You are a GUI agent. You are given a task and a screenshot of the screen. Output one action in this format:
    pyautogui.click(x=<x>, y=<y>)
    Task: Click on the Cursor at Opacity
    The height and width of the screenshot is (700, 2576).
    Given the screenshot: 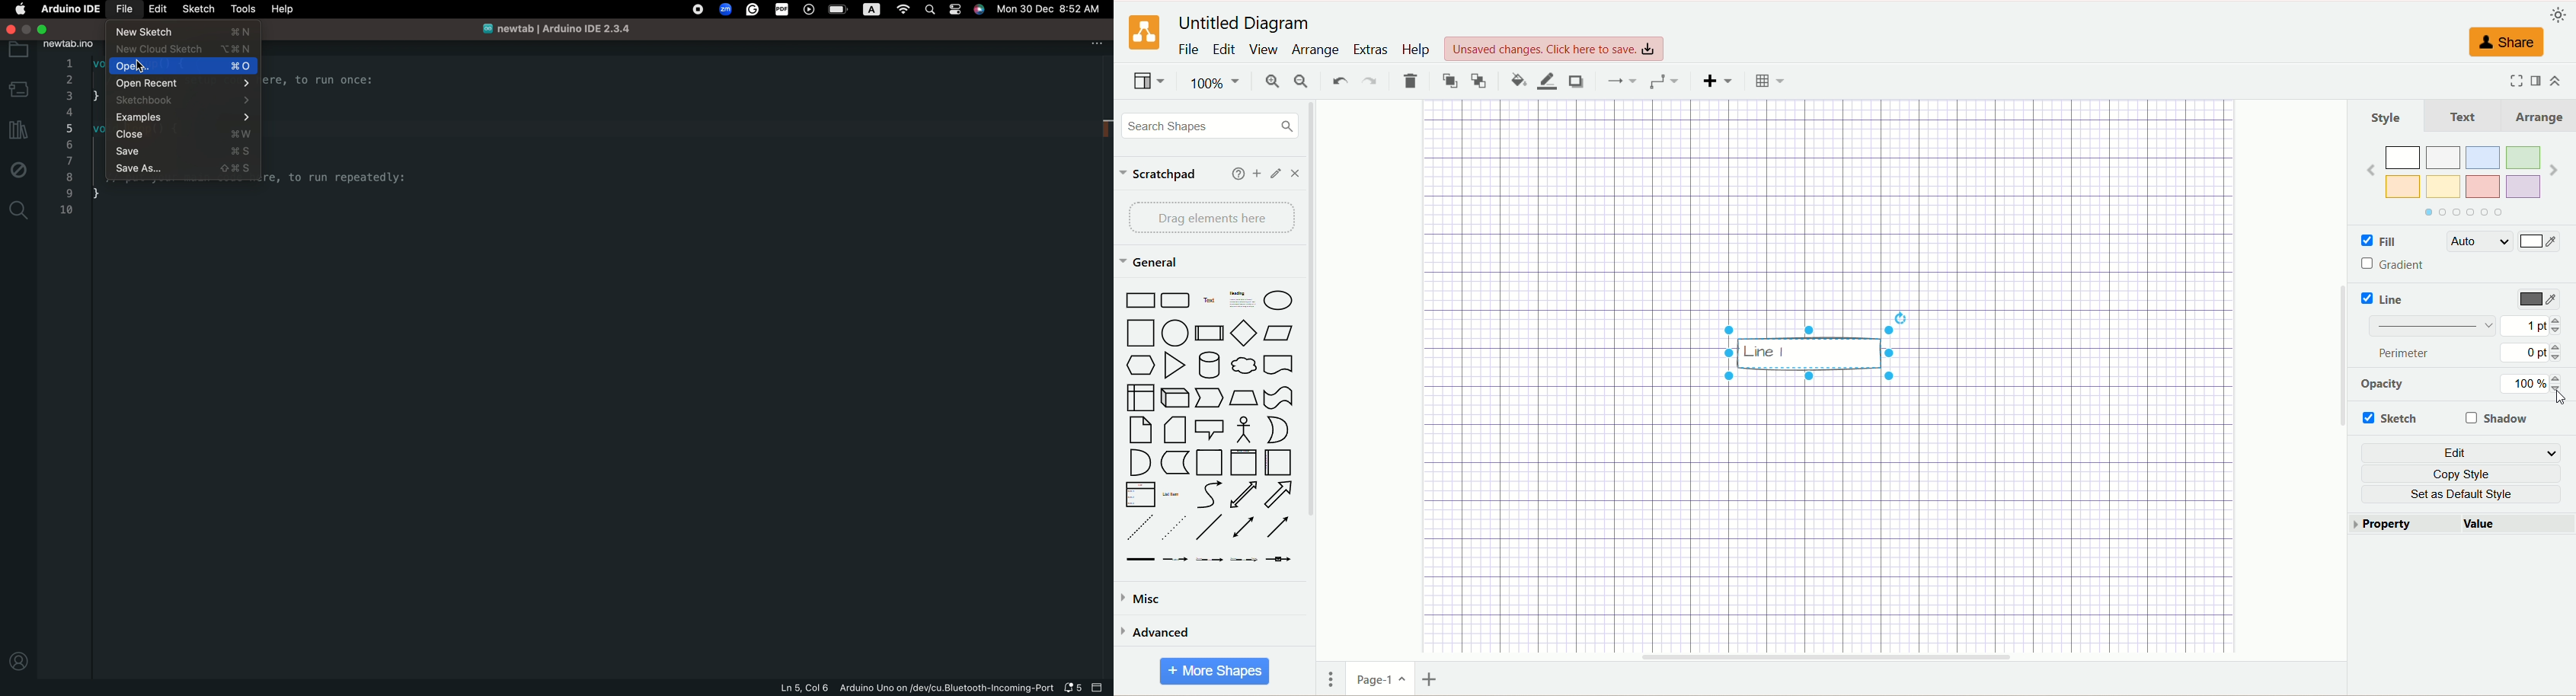 What is the action you would take?
    pyautogui.click(x=2558, y=397)
    